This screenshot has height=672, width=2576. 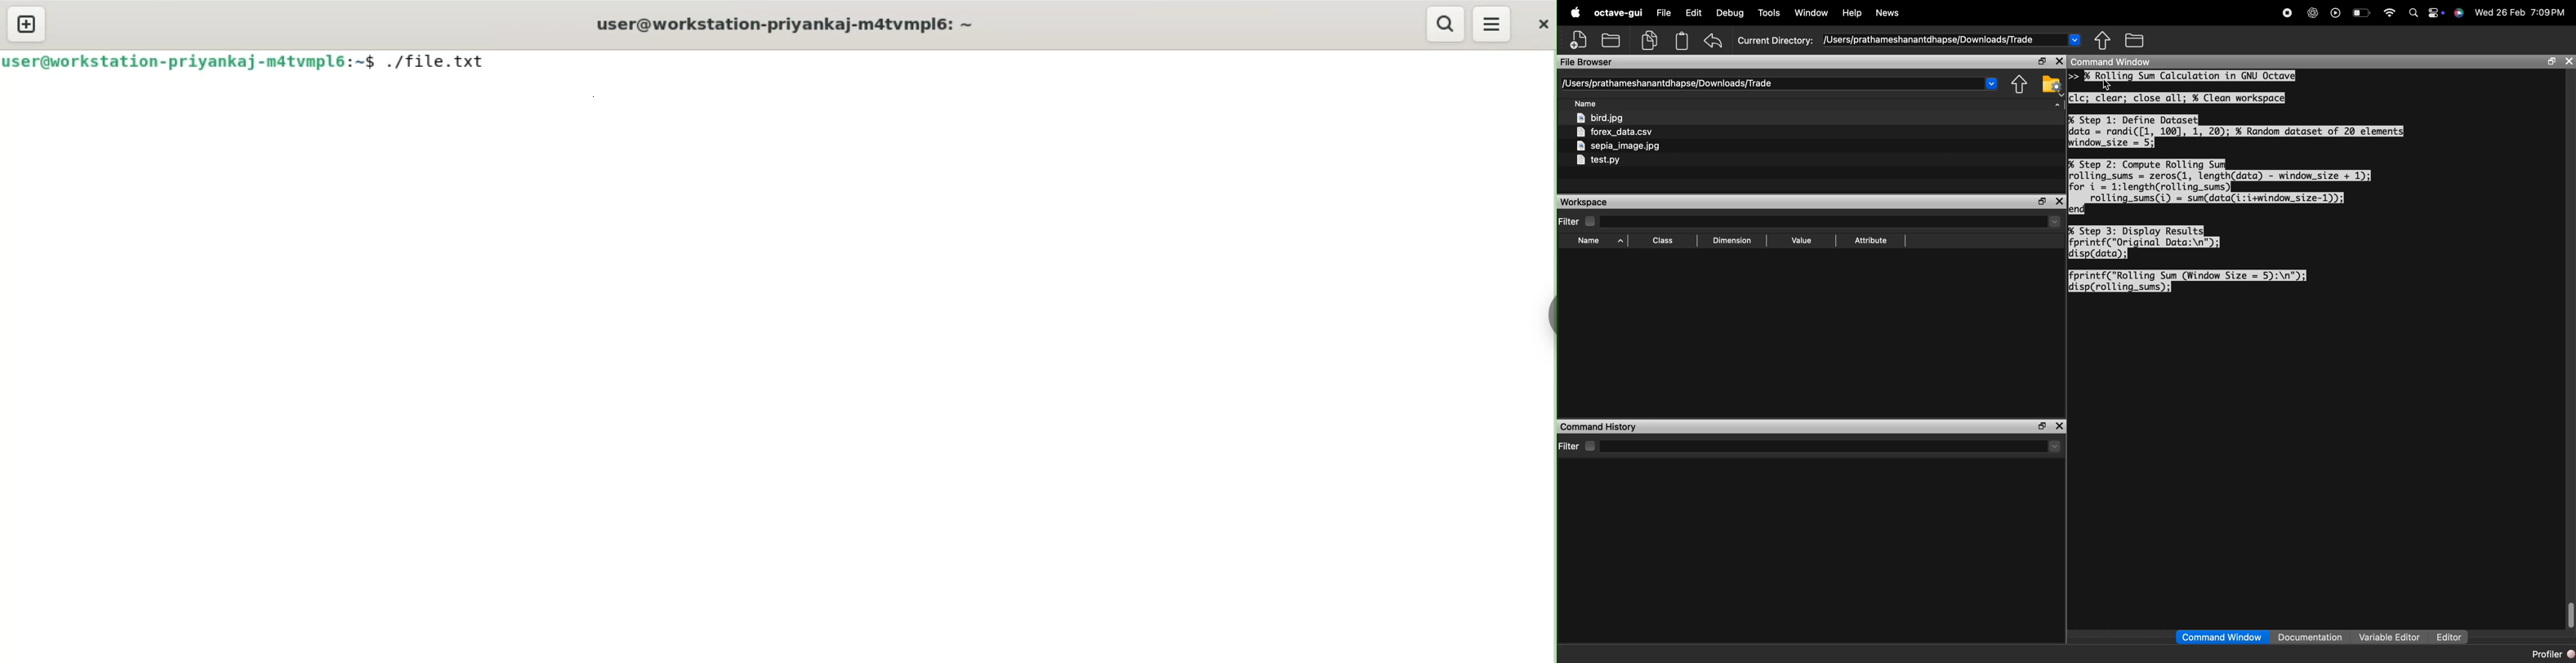 What do you see at coordinates (2439, 14) in the screenshot?
I see `action center` at bounding box center [2439, 14].